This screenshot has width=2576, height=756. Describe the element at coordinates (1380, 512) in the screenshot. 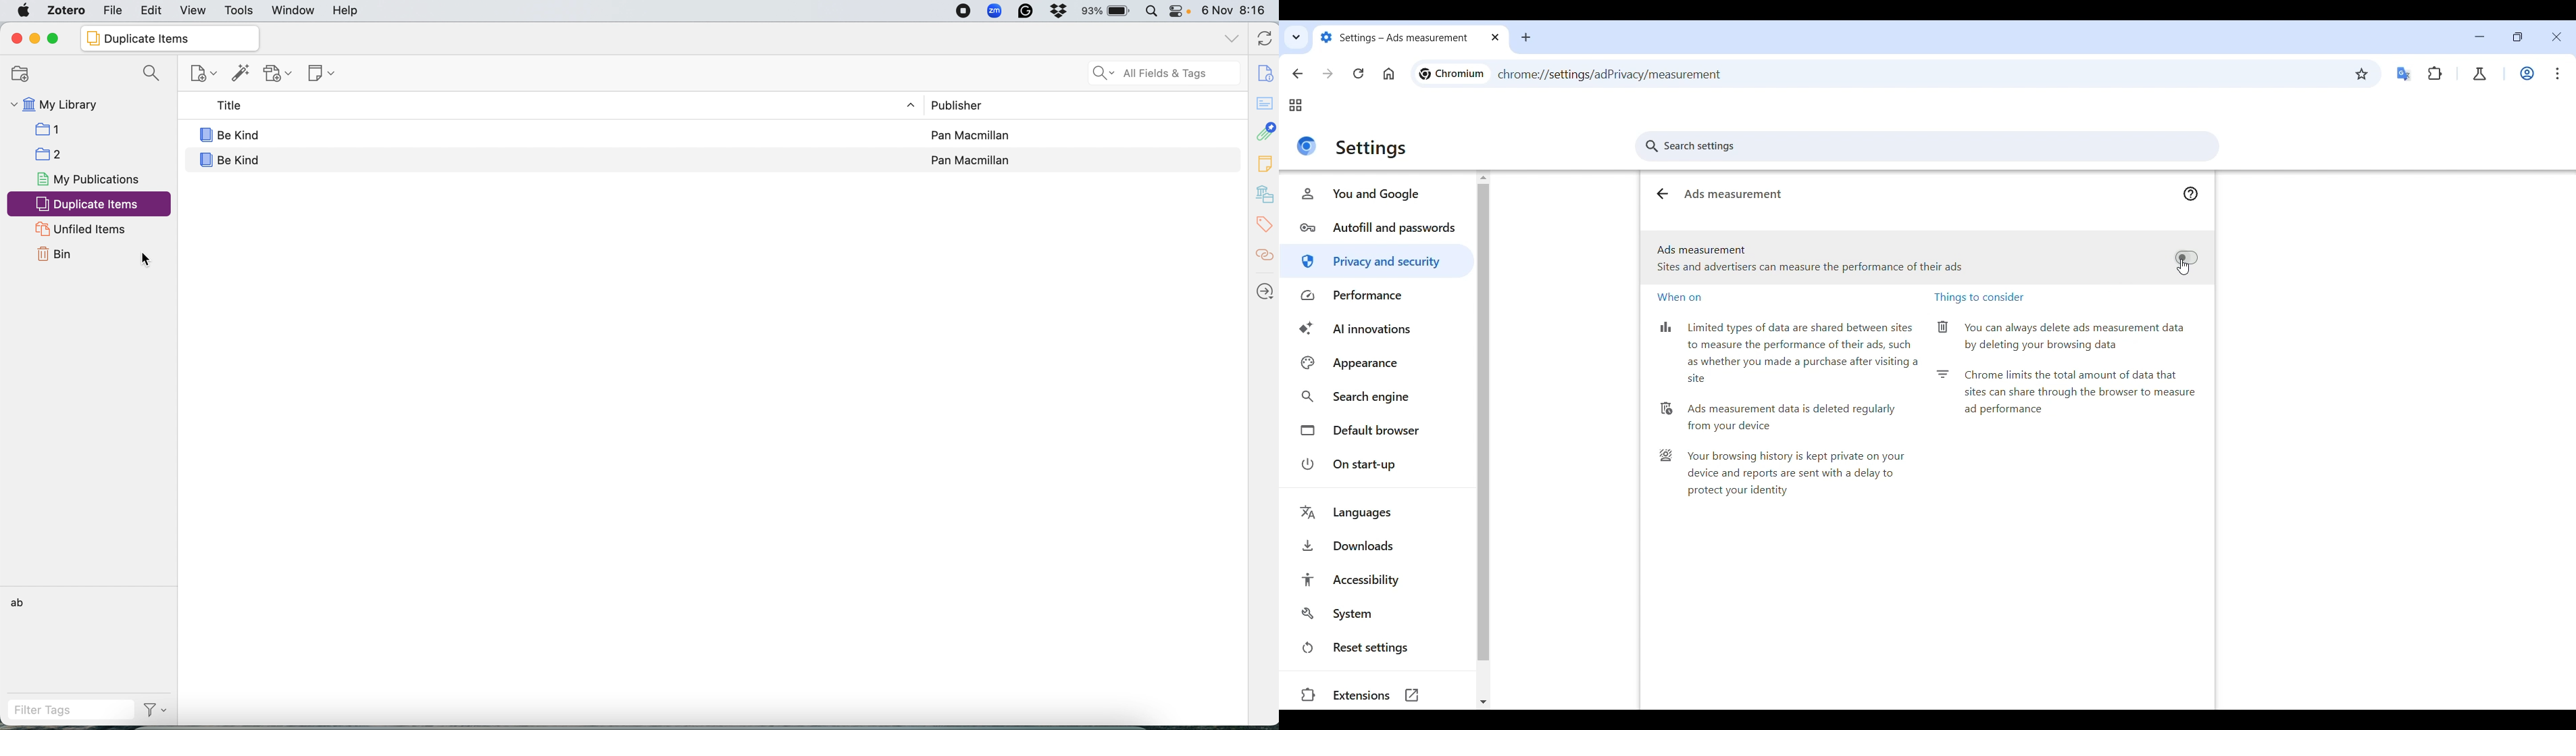

I see `Languages` at that location.